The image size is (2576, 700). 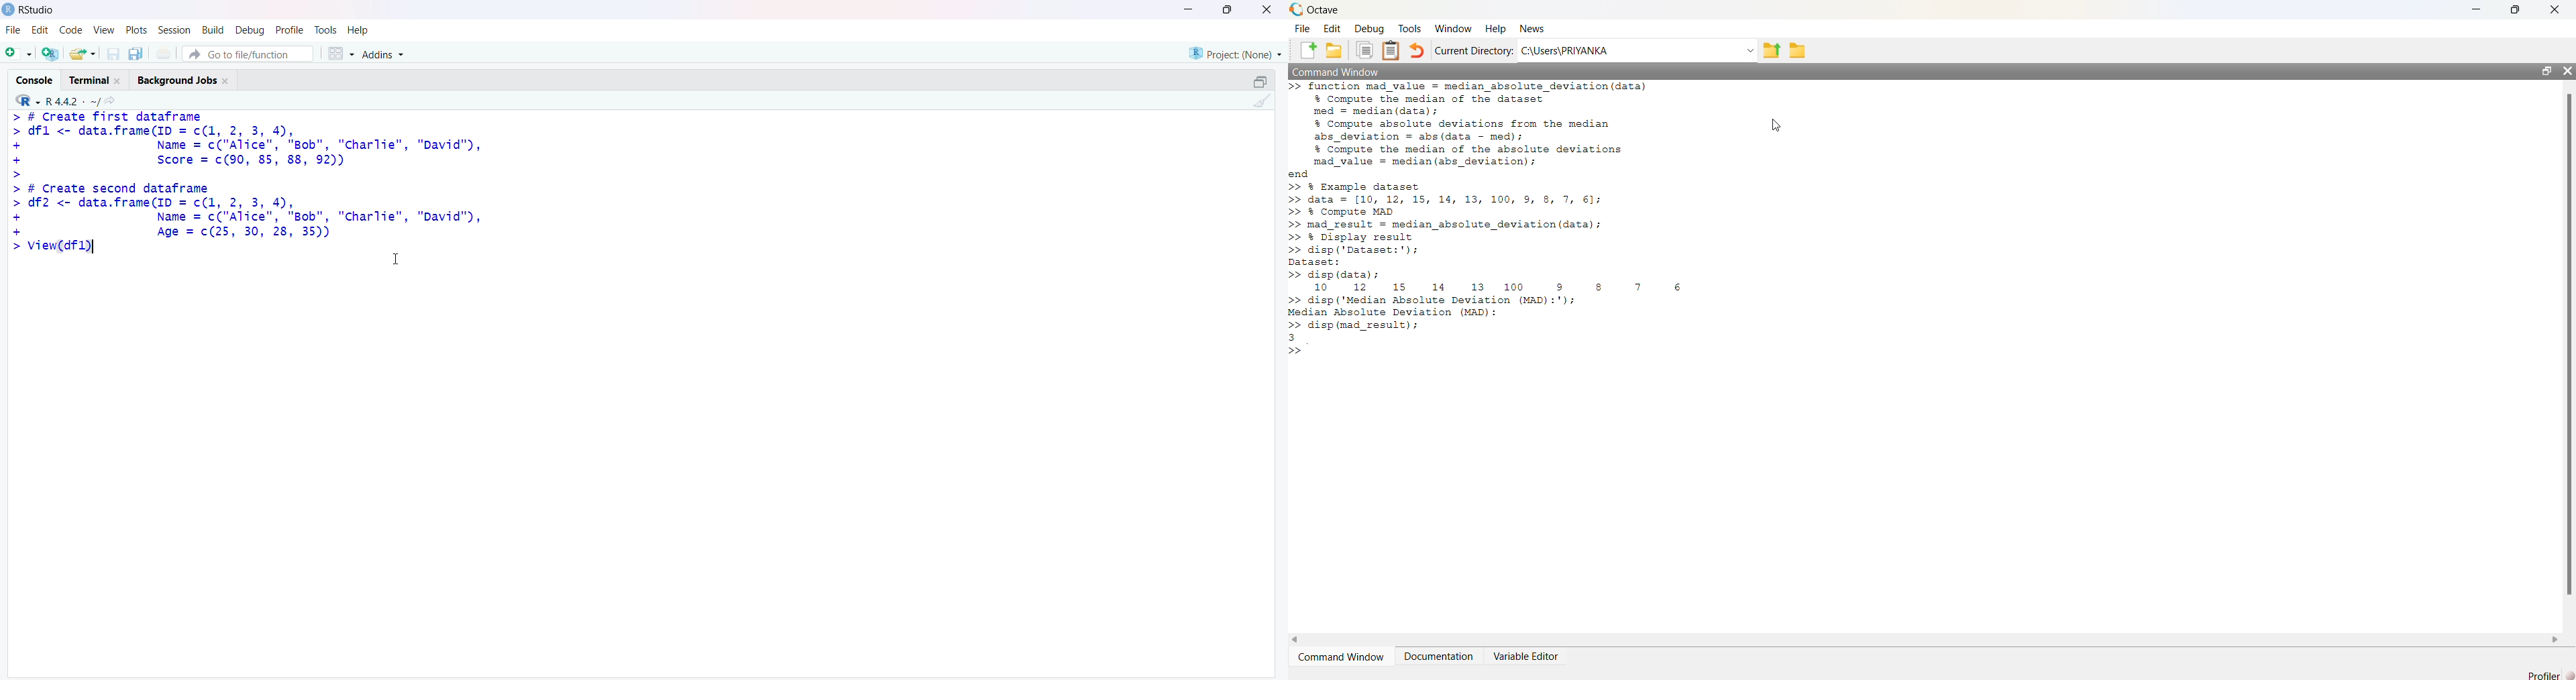 What do you see at coordinates (54, 246) in the screenshot?
I see `> View(df1)` at bounding box center [54, 246].